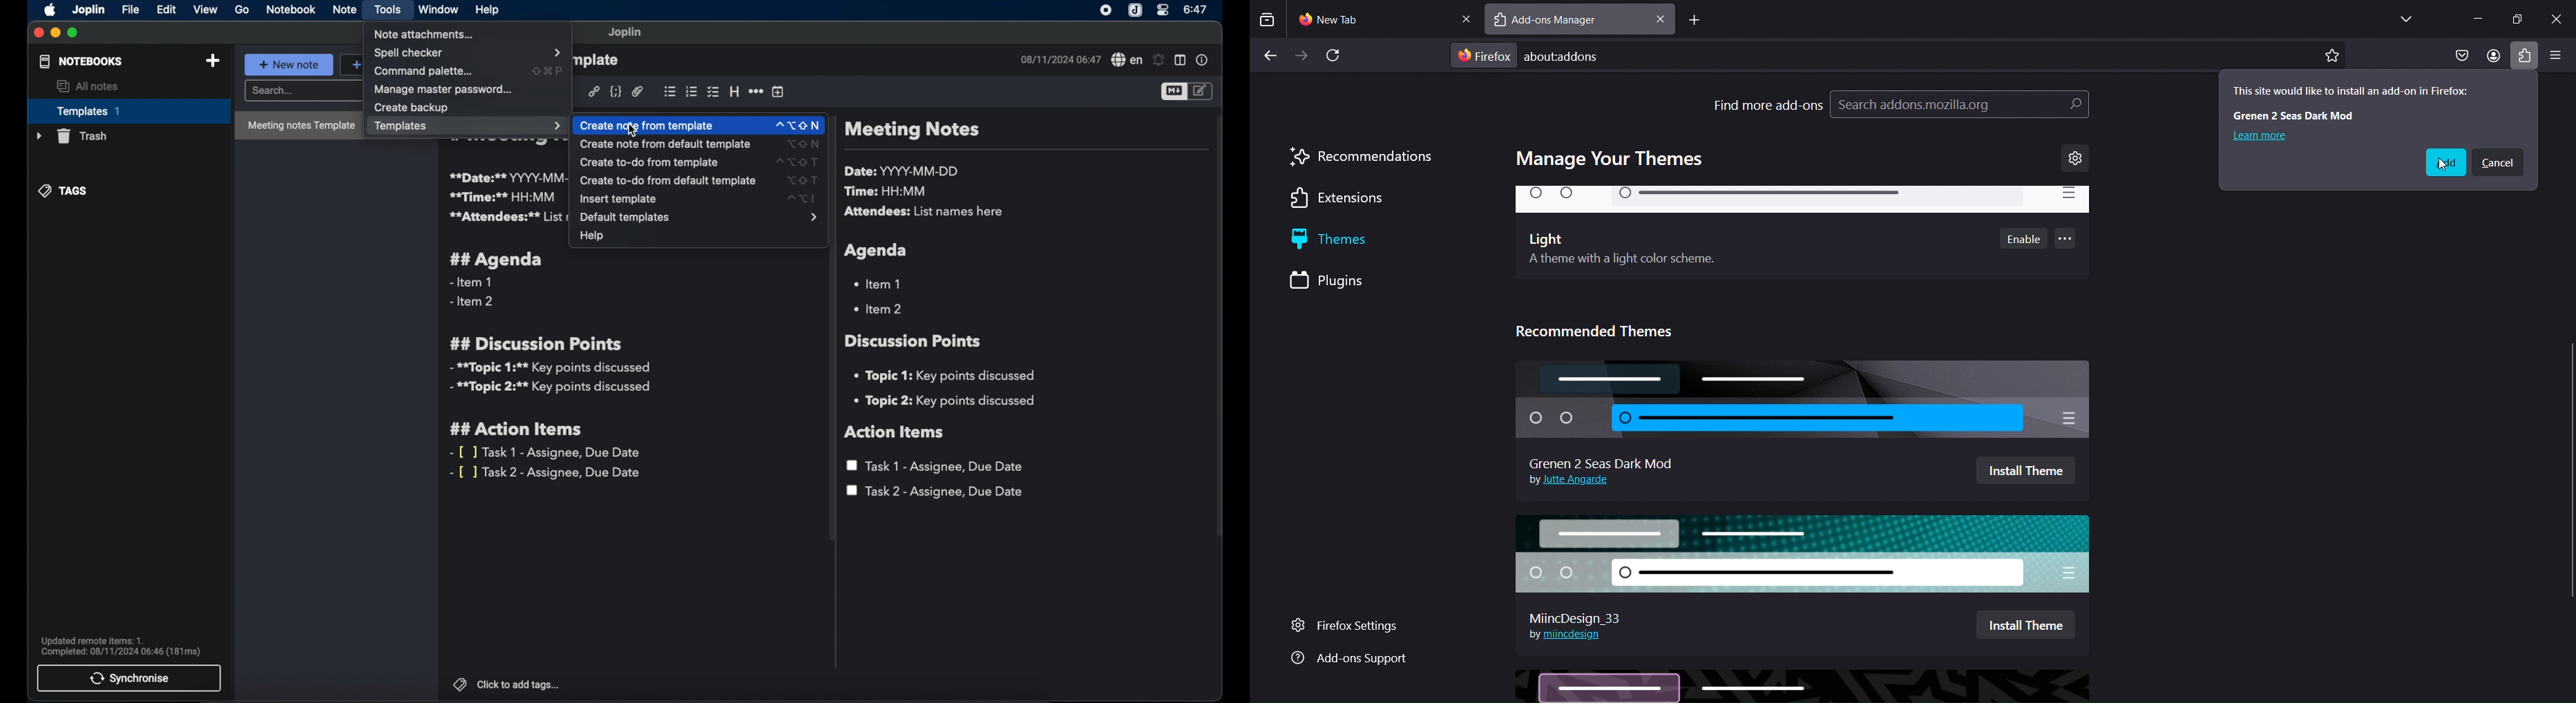 The image size is (2576, 728). I want to click on tools highlighted, so click(389, 10).